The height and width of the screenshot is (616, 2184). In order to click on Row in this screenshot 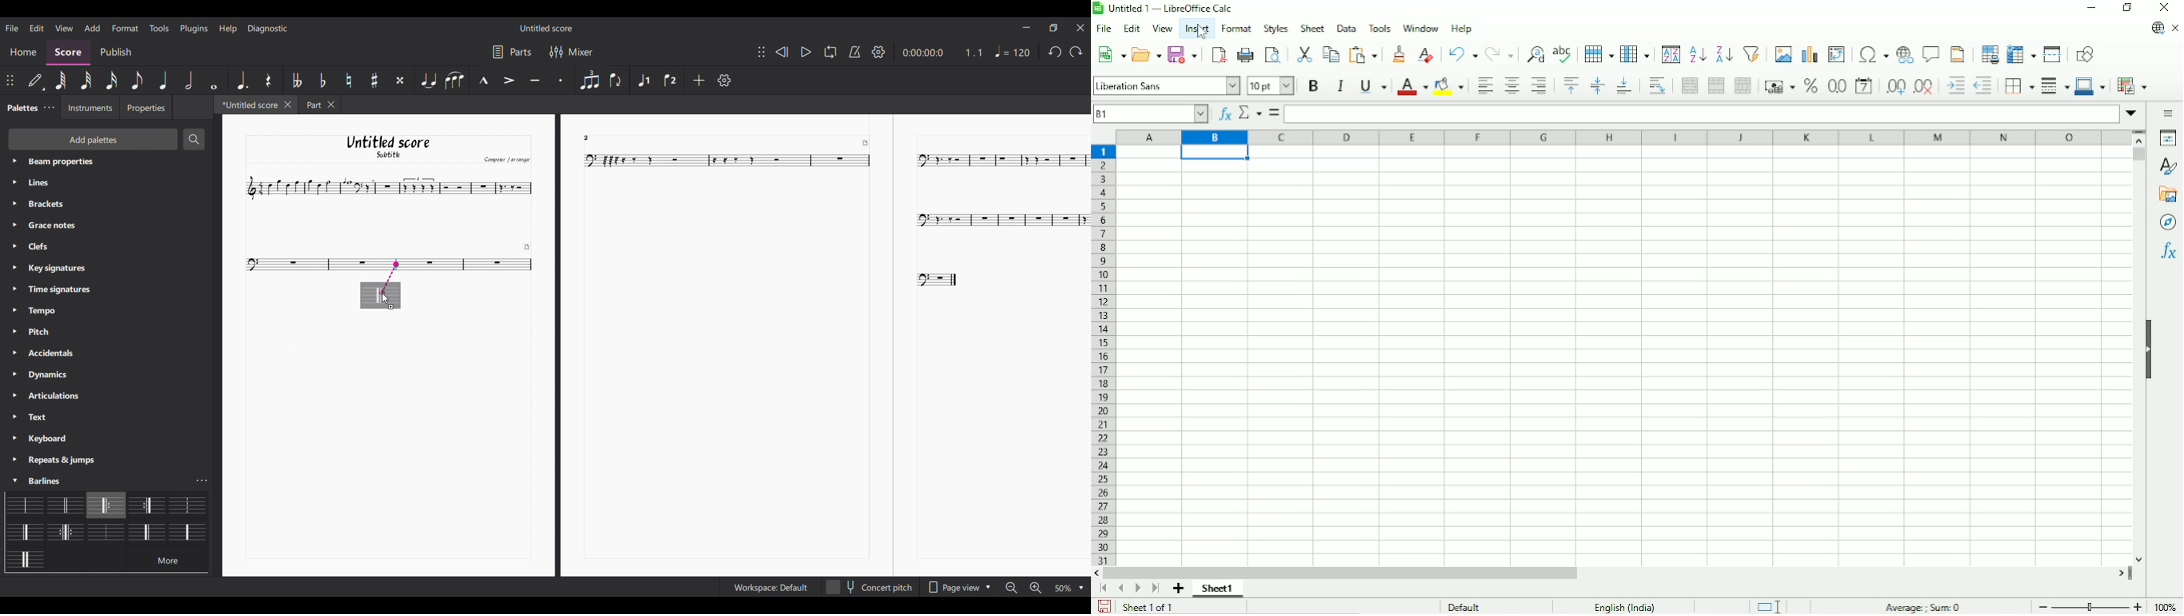, I will do `click(1598, 54)`.